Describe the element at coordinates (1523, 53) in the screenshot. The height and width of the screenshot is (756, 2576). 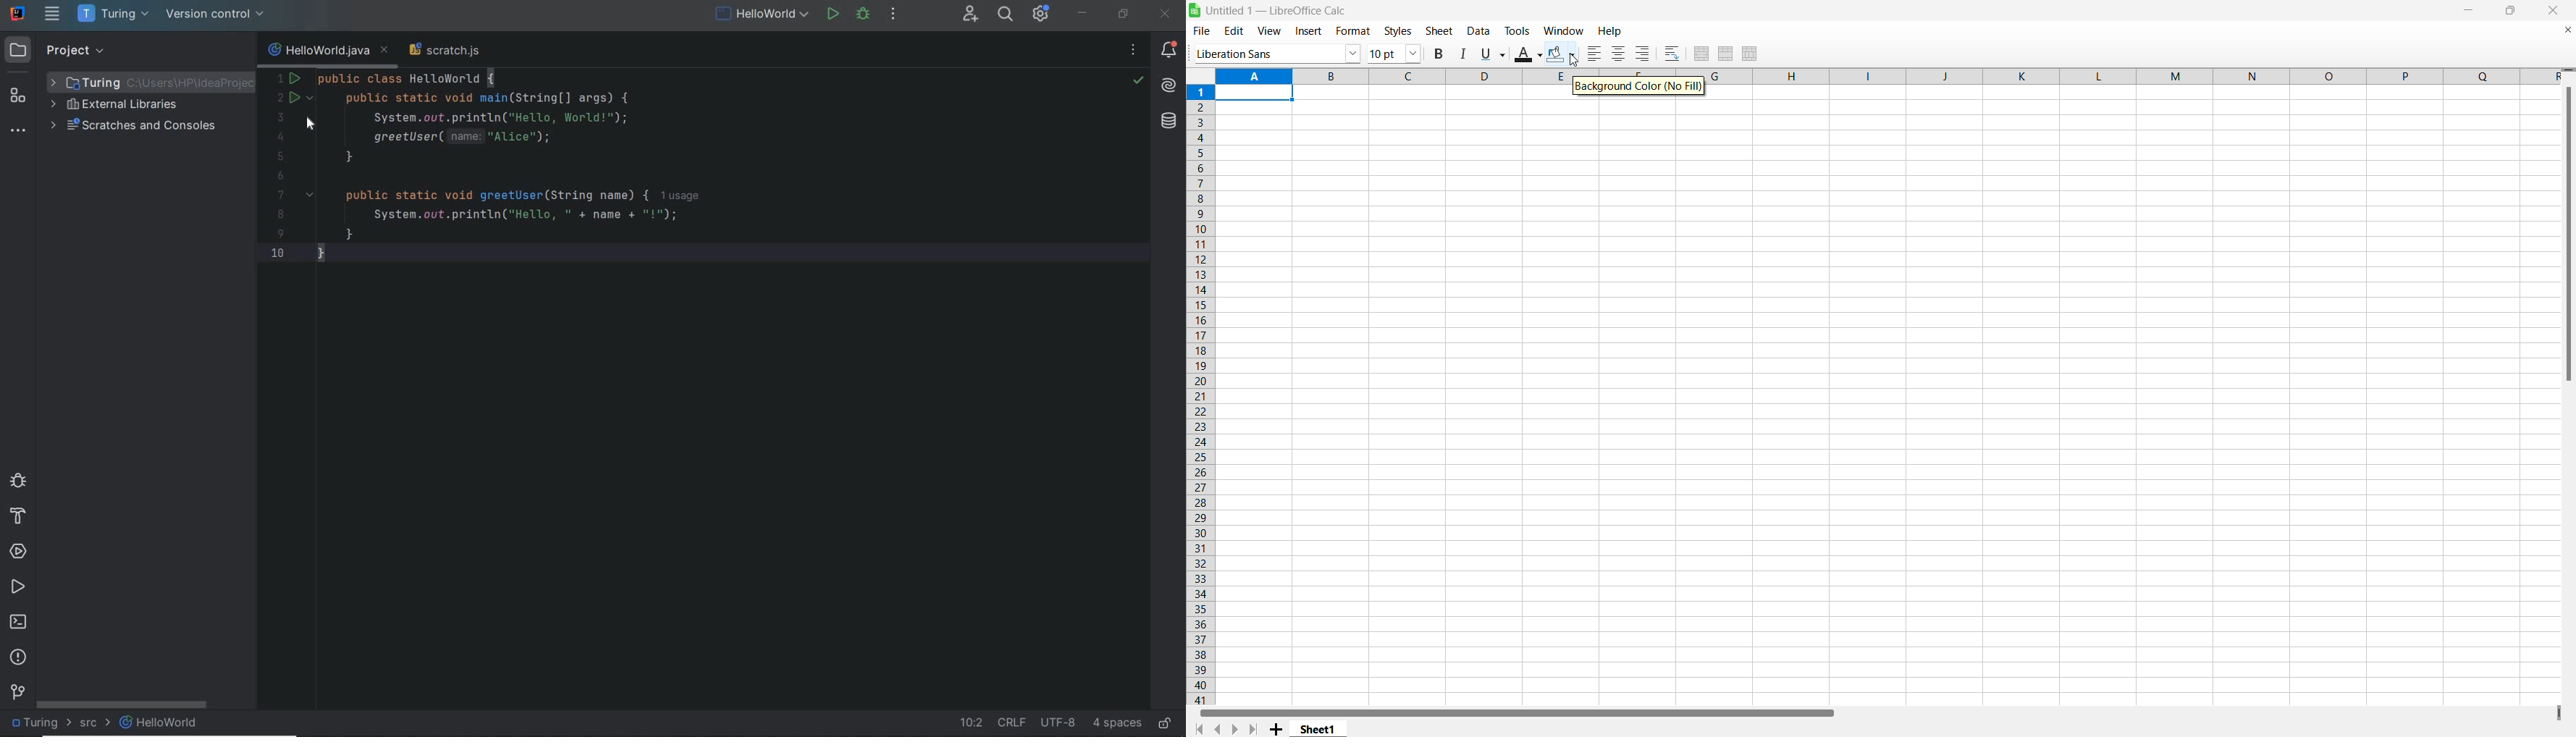
I see `text color` at that location.